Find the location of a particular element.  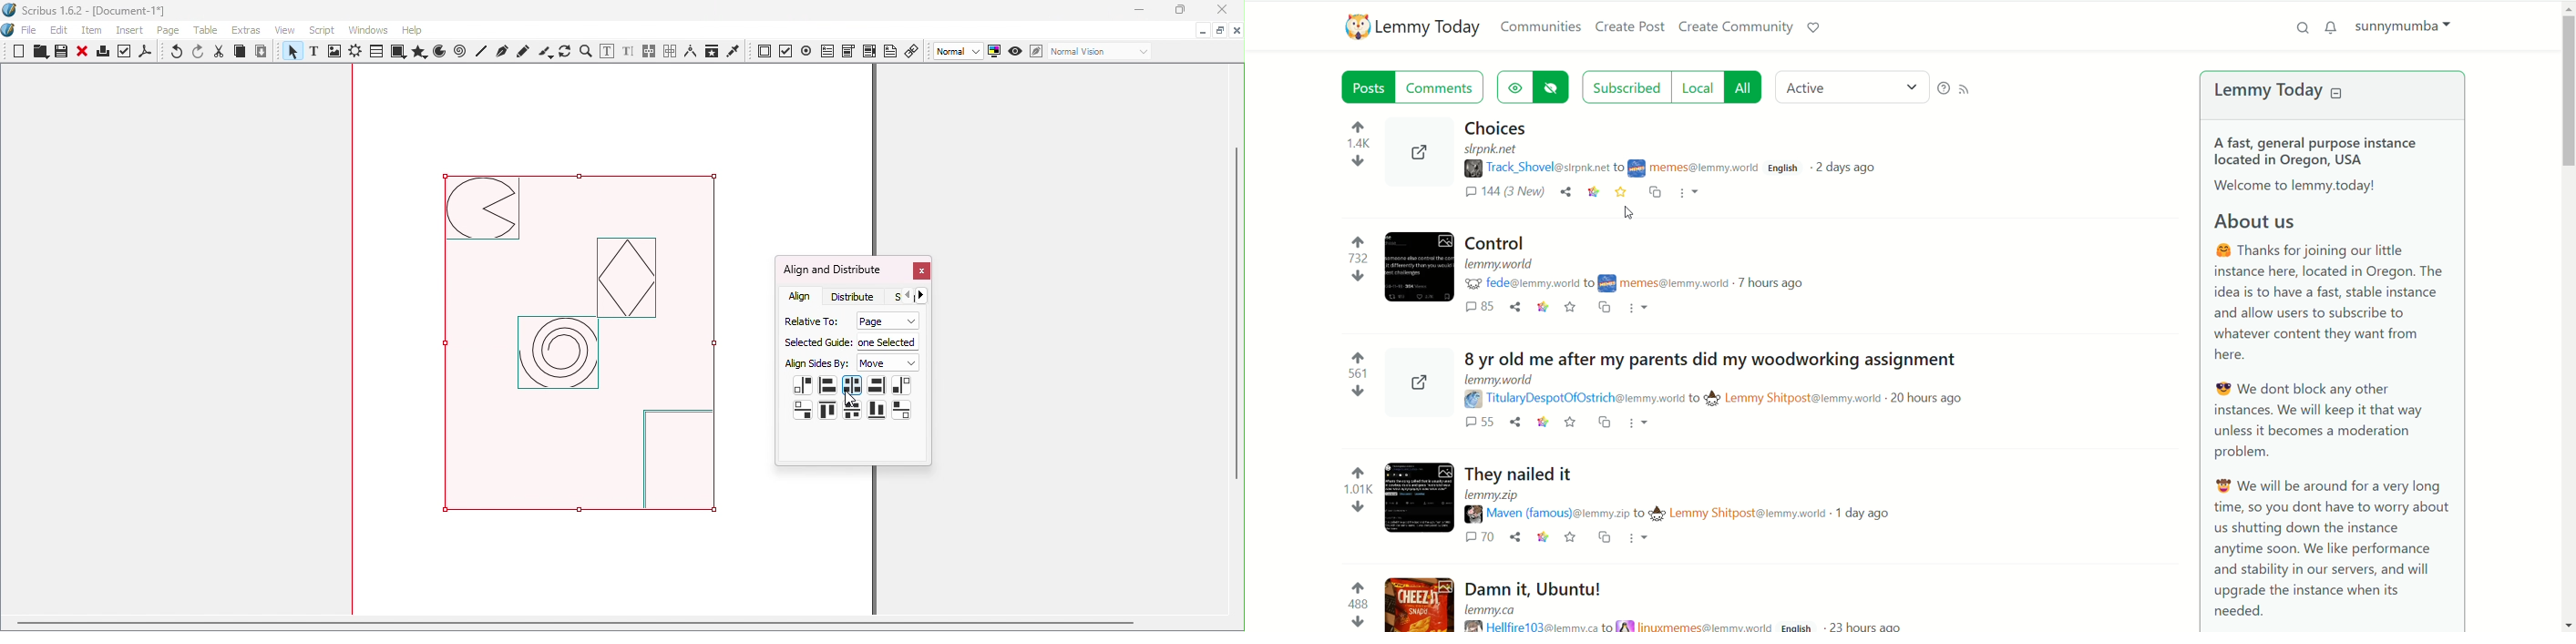

share is located at coordinates (1517, 308).